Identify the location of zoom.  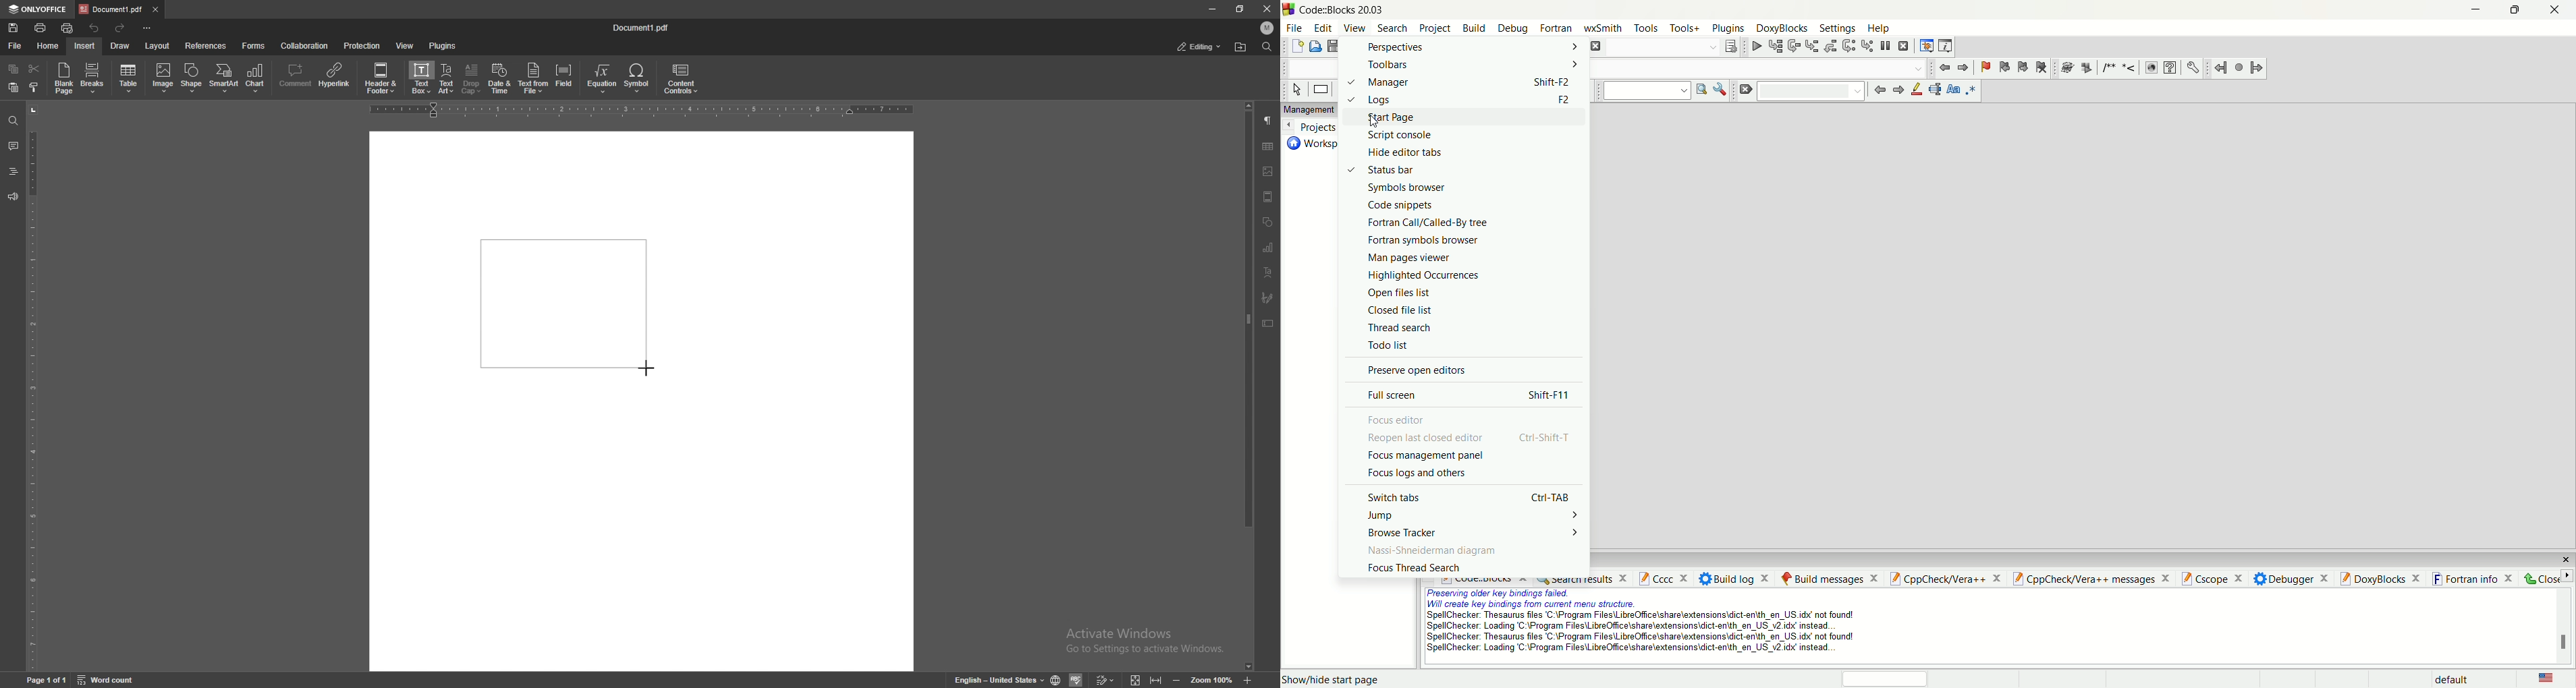
(1212, 681).